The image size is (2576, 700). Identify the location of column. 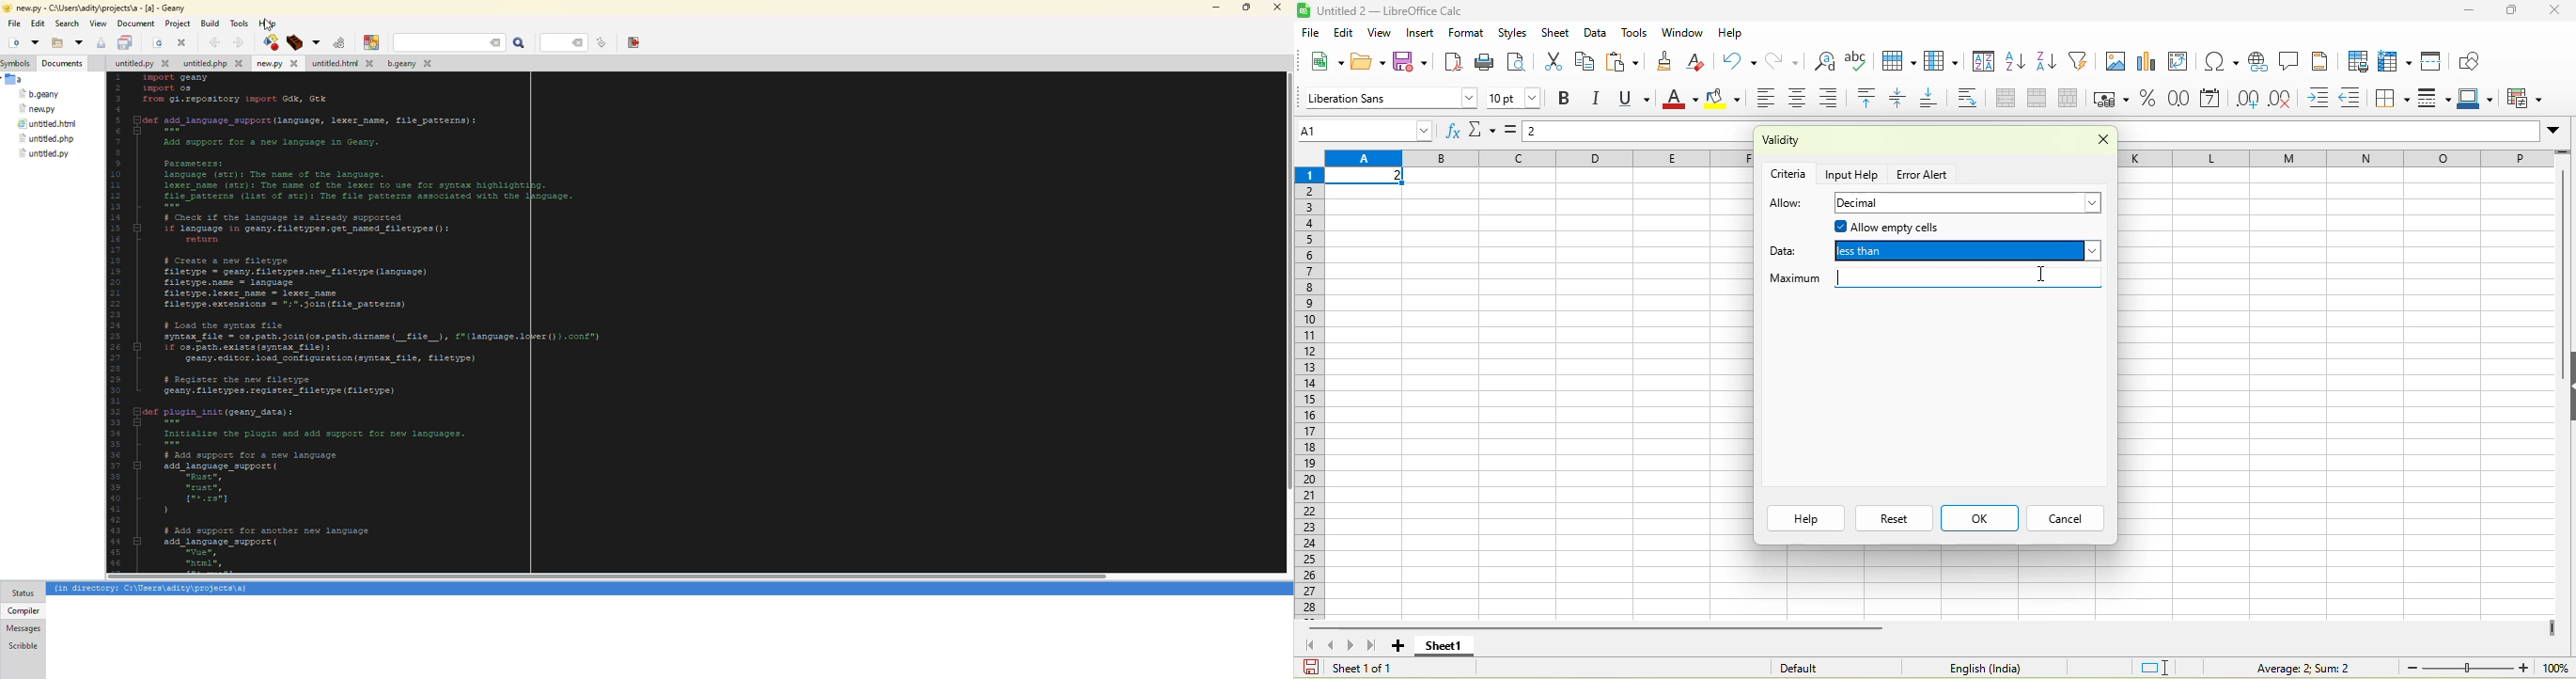
(1944, 62).